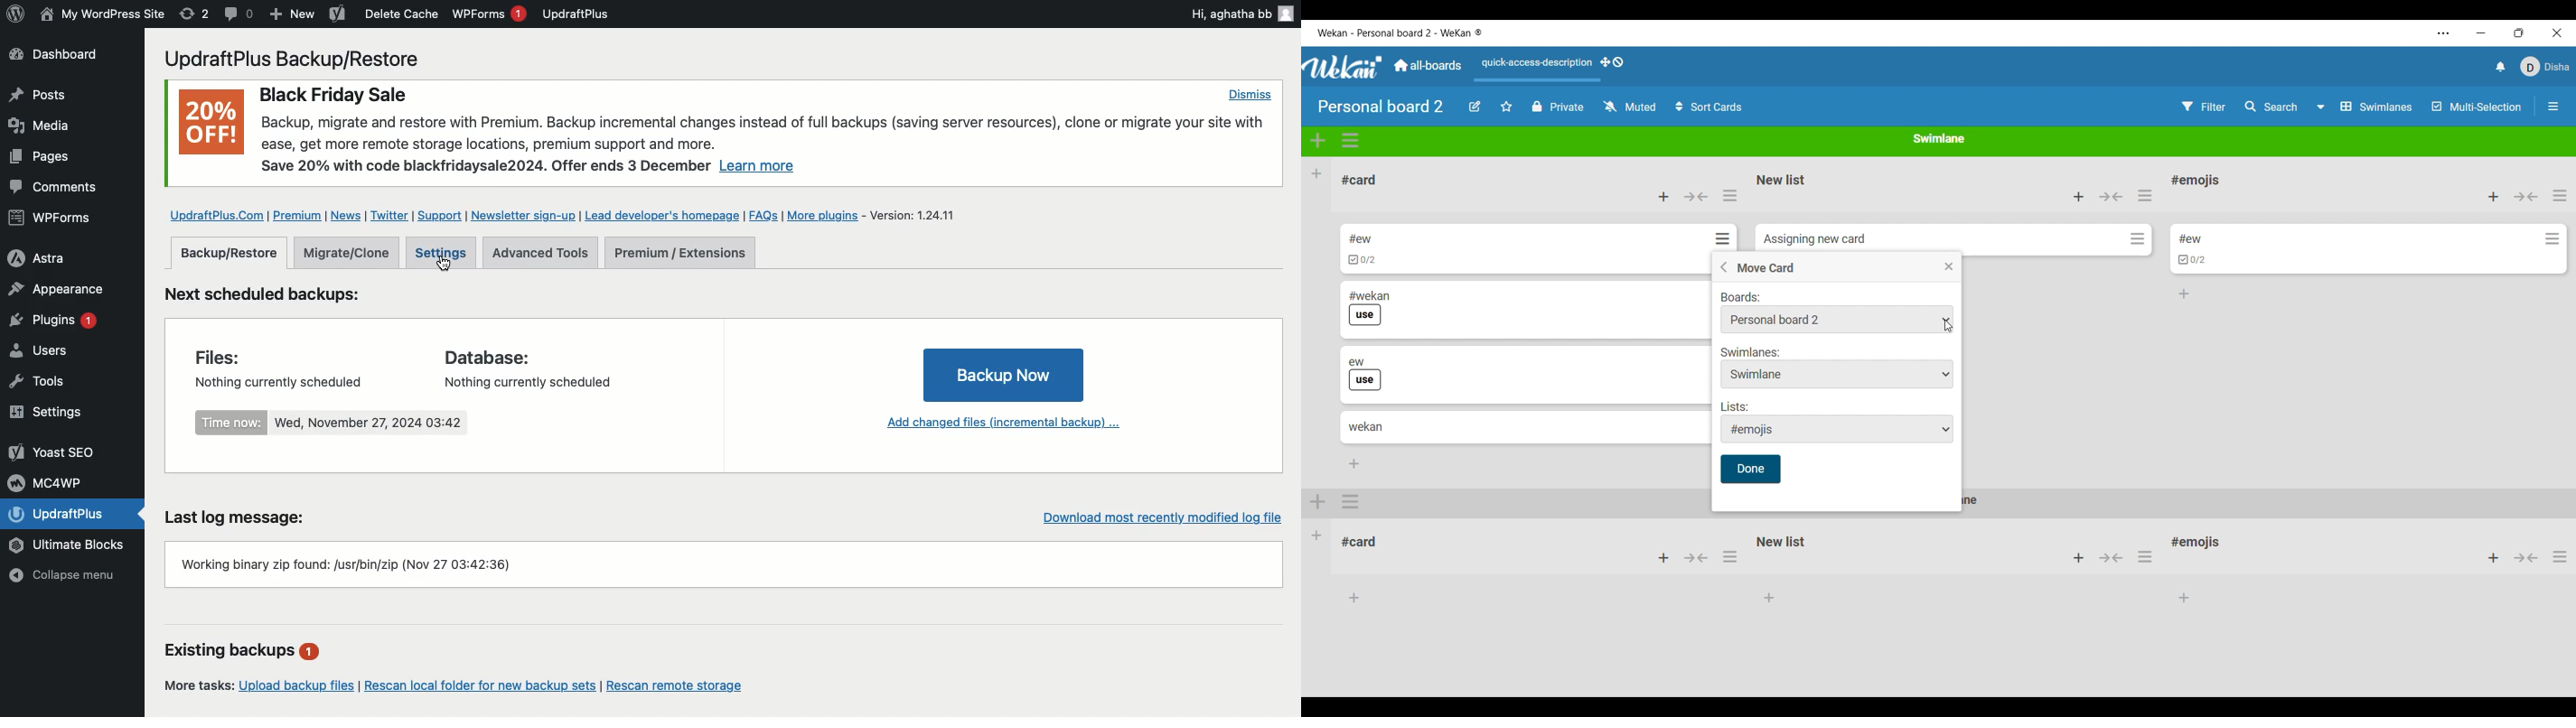  I want to click on Other Swimlane in the board, so click(1317, 534).